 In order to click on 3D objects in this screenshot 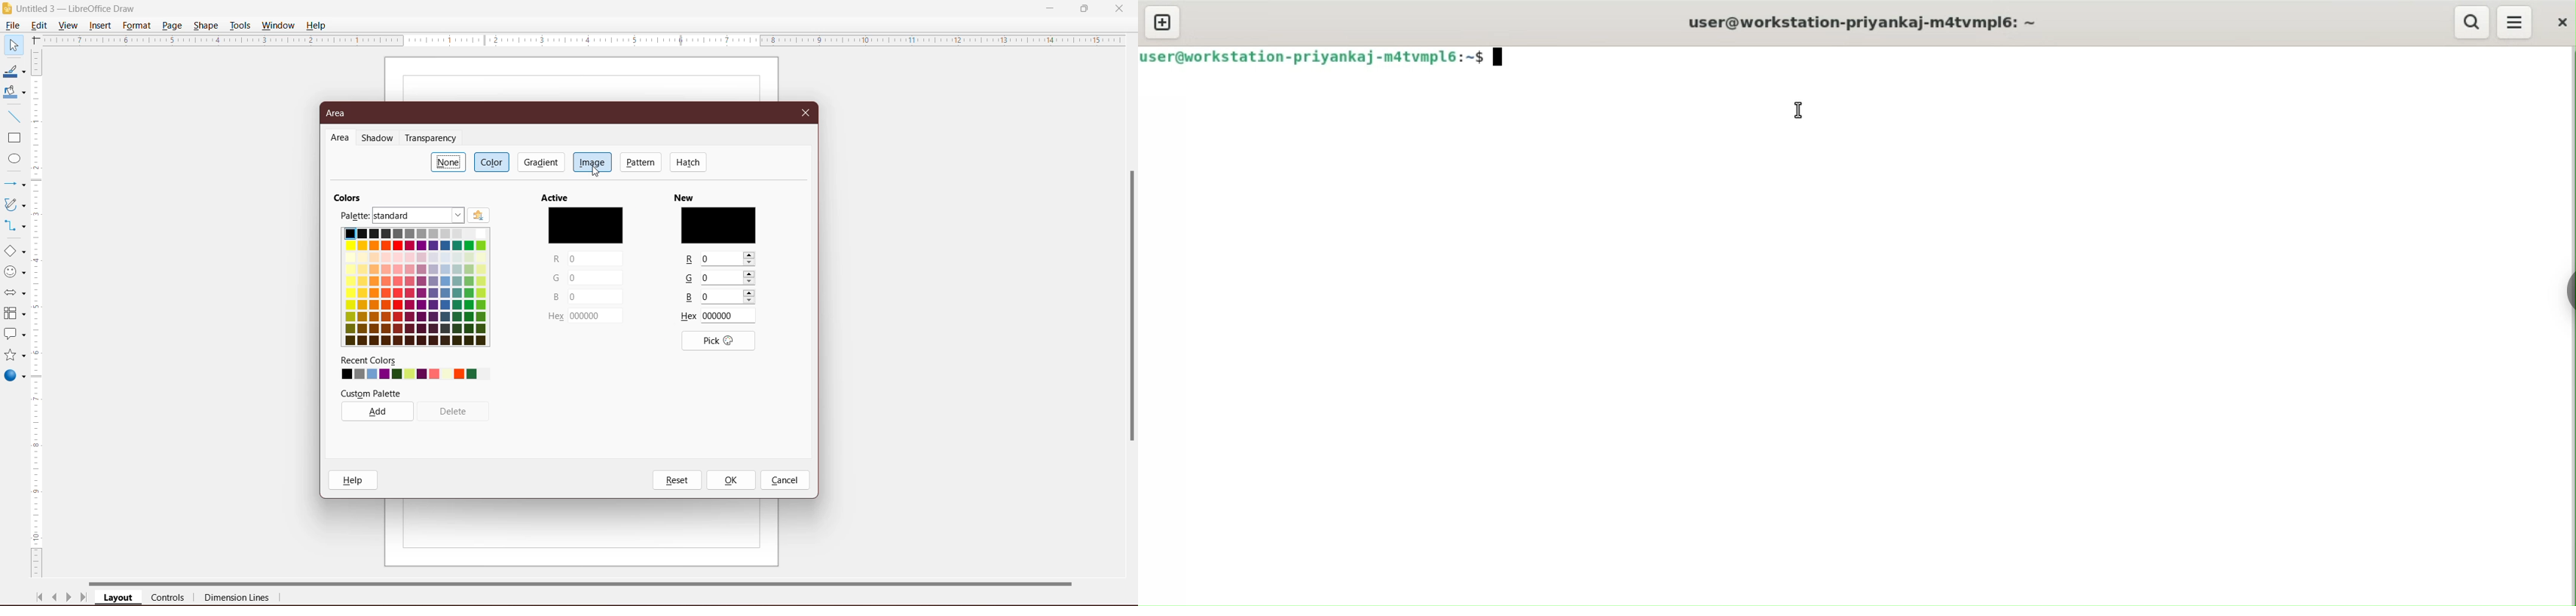, I will do `click(14, 377)`.